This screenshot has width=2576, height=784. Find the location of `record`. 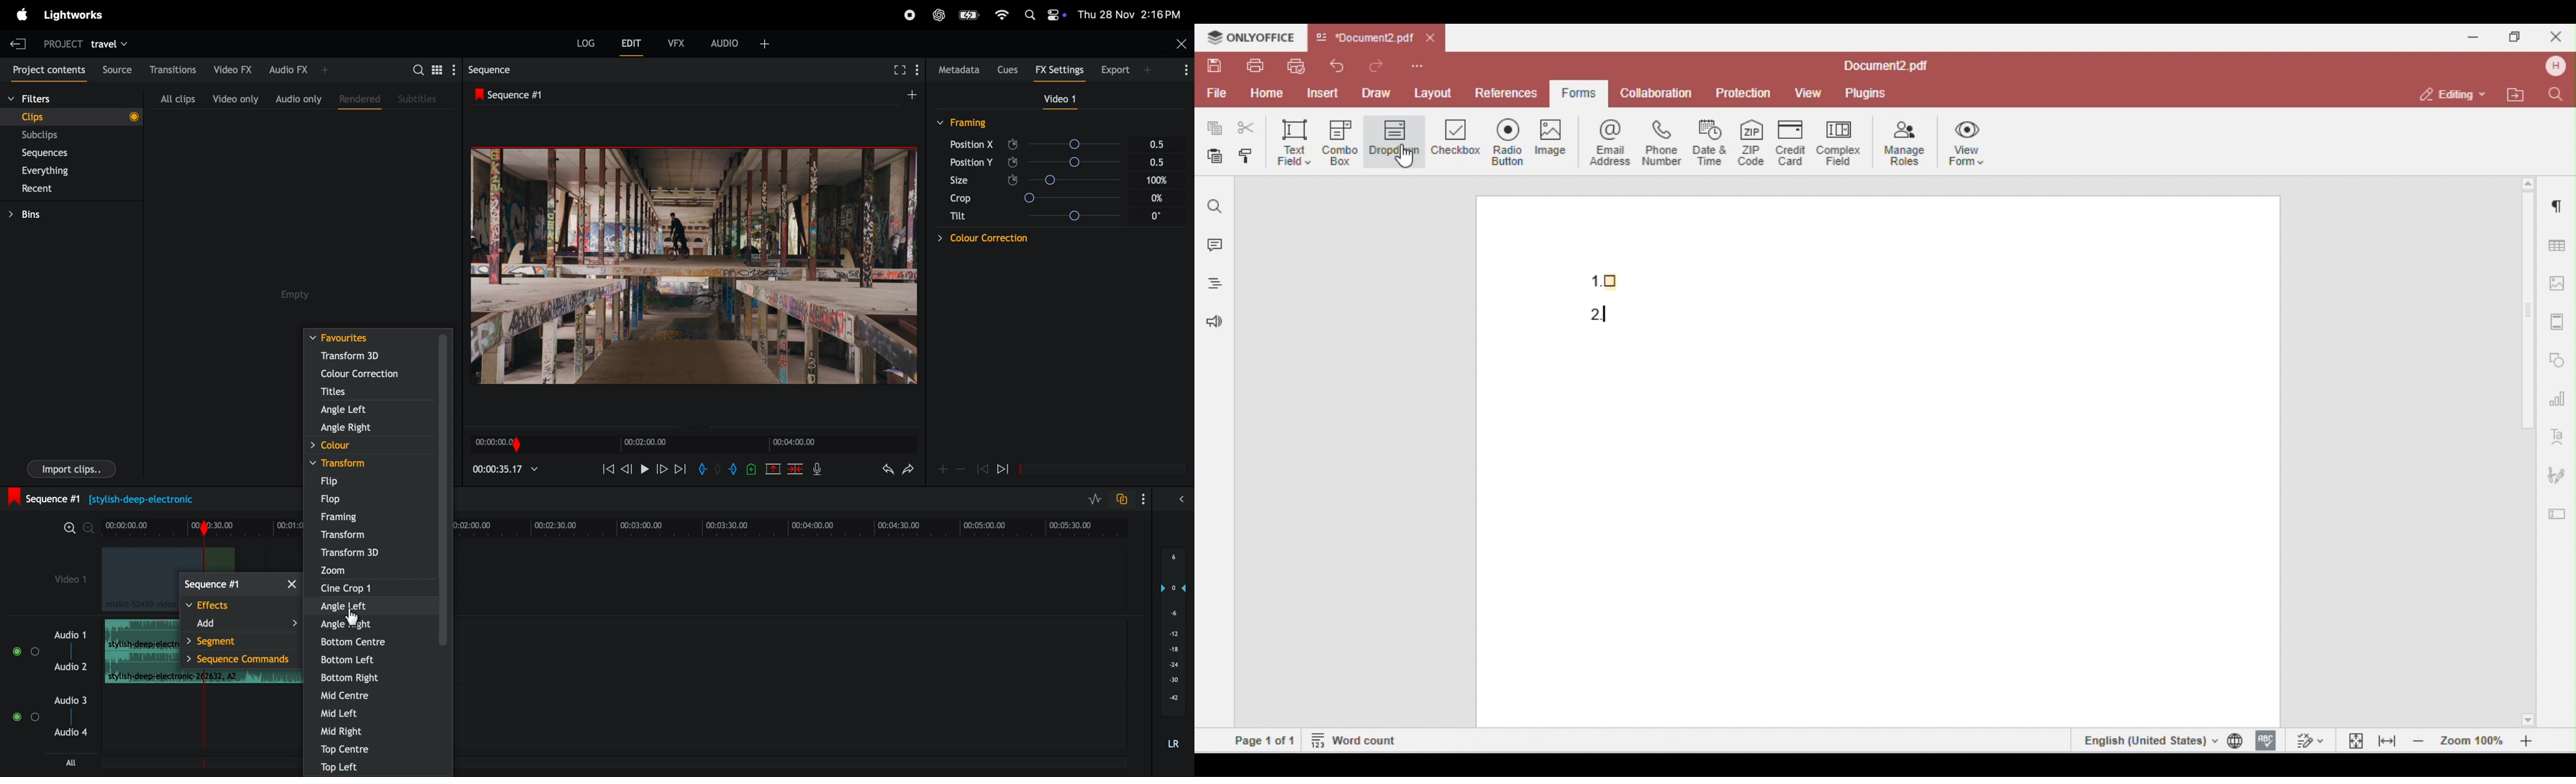

record is located at coordinates (905, 15).